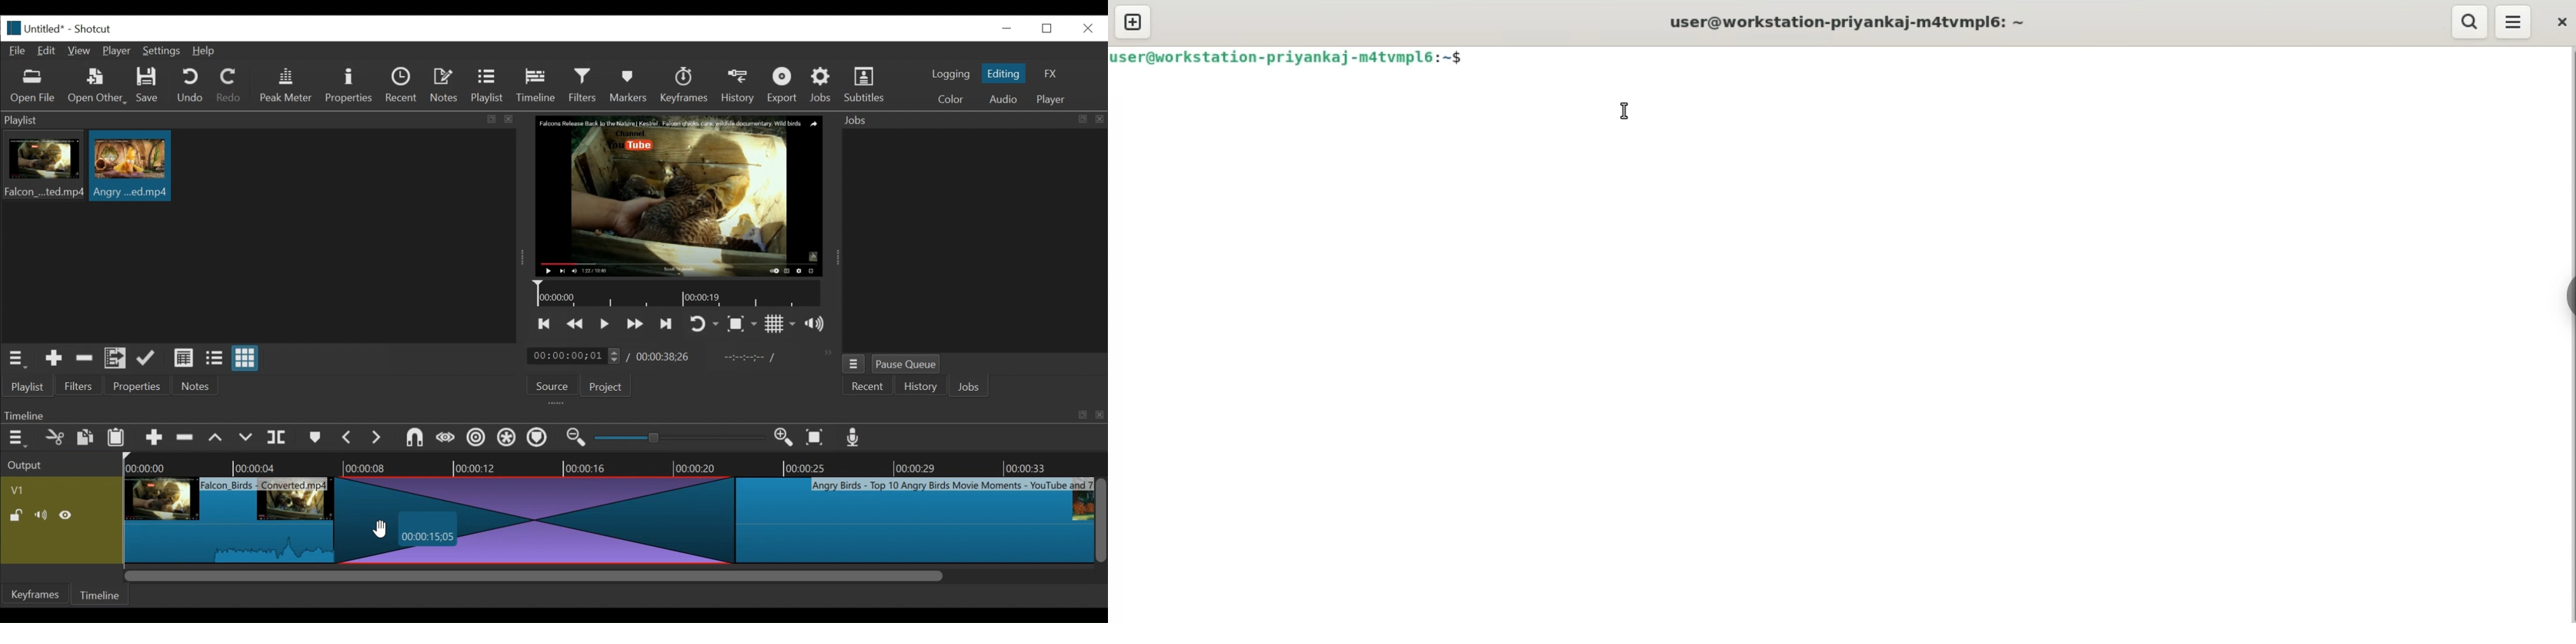 The height and width of the screenshot is (644, 2576). I want to click on Markers, so click(631, 85).